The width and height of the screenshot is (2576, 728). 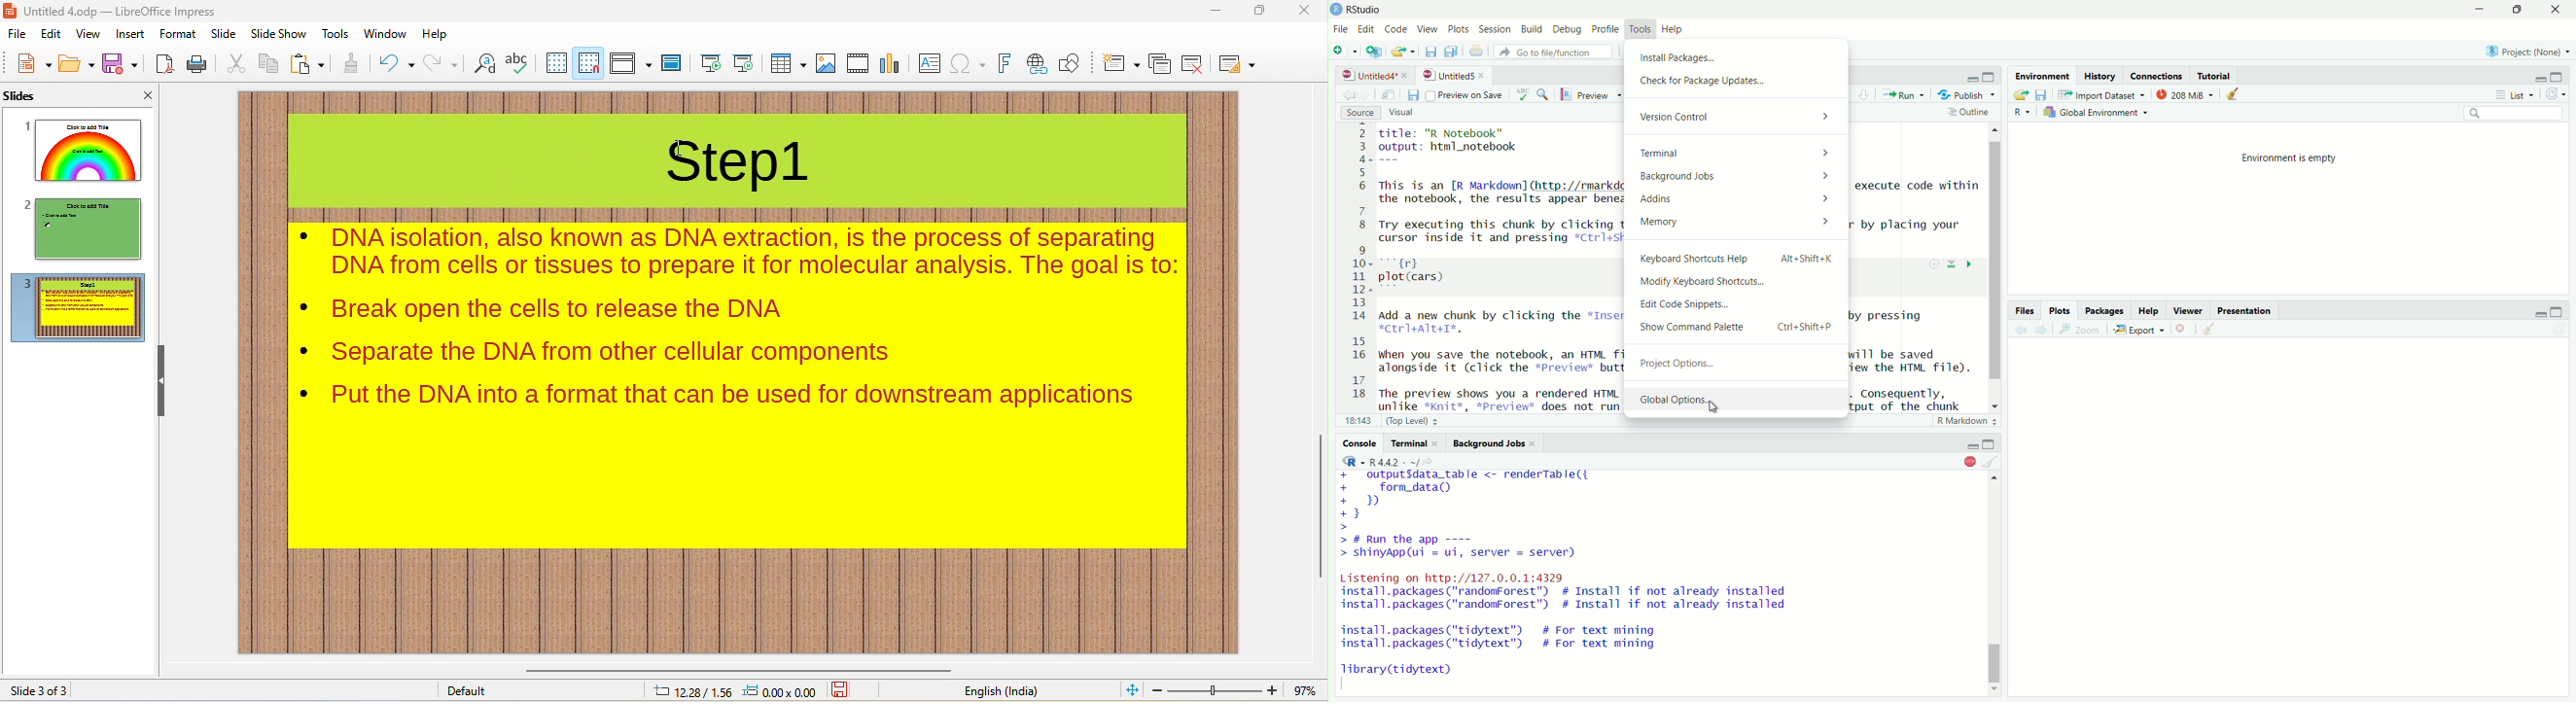 What do you see at coordinates (1952, 265) in the screenshot?
I see `down` at bounding box center [1952, 265].